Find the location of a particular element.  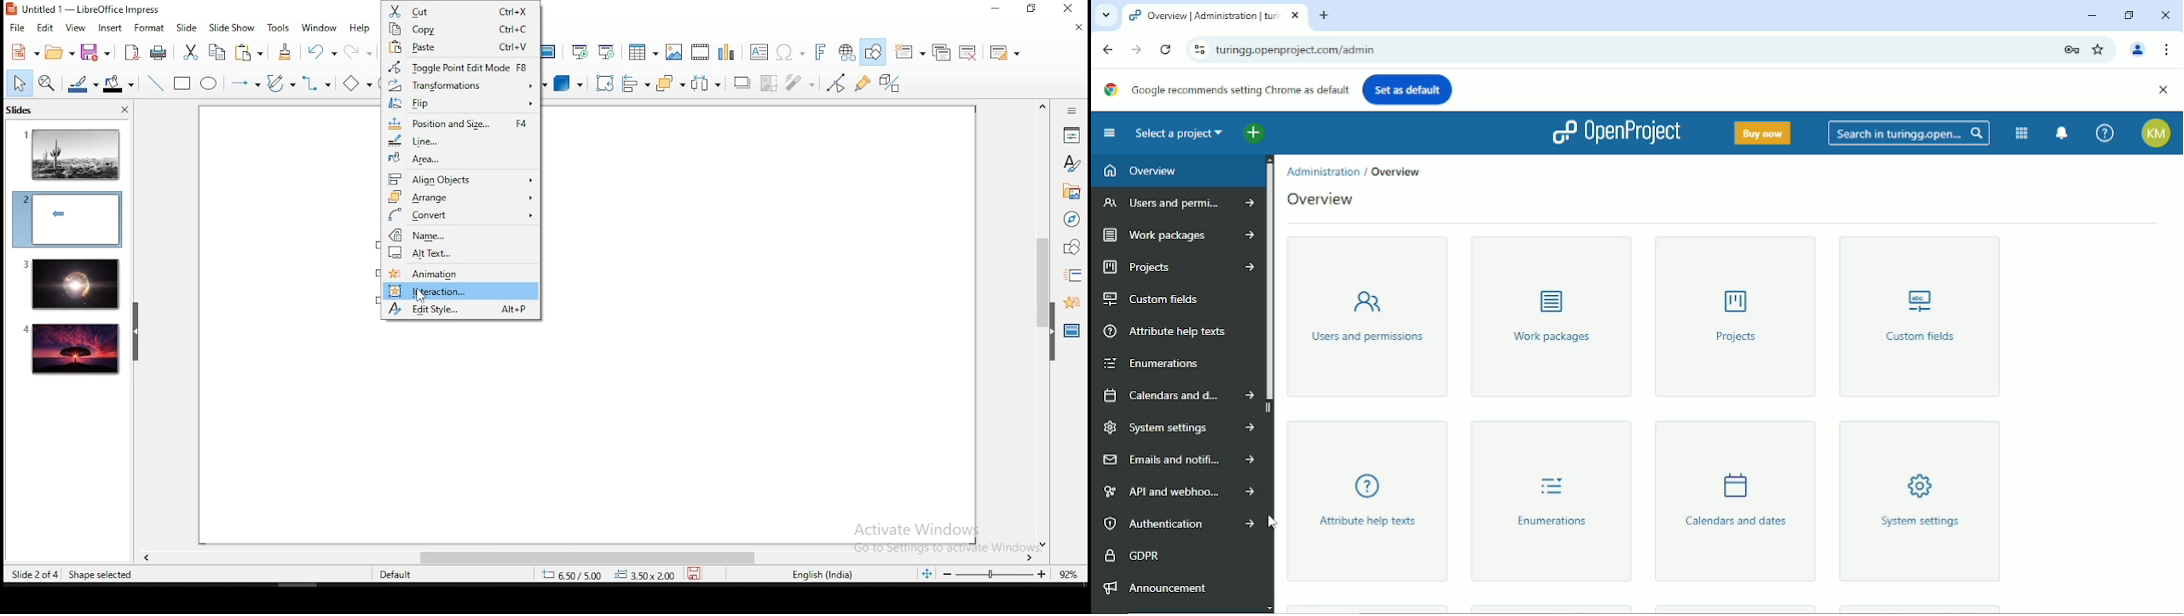

curves and polygons is located at coordinates (280, 84).